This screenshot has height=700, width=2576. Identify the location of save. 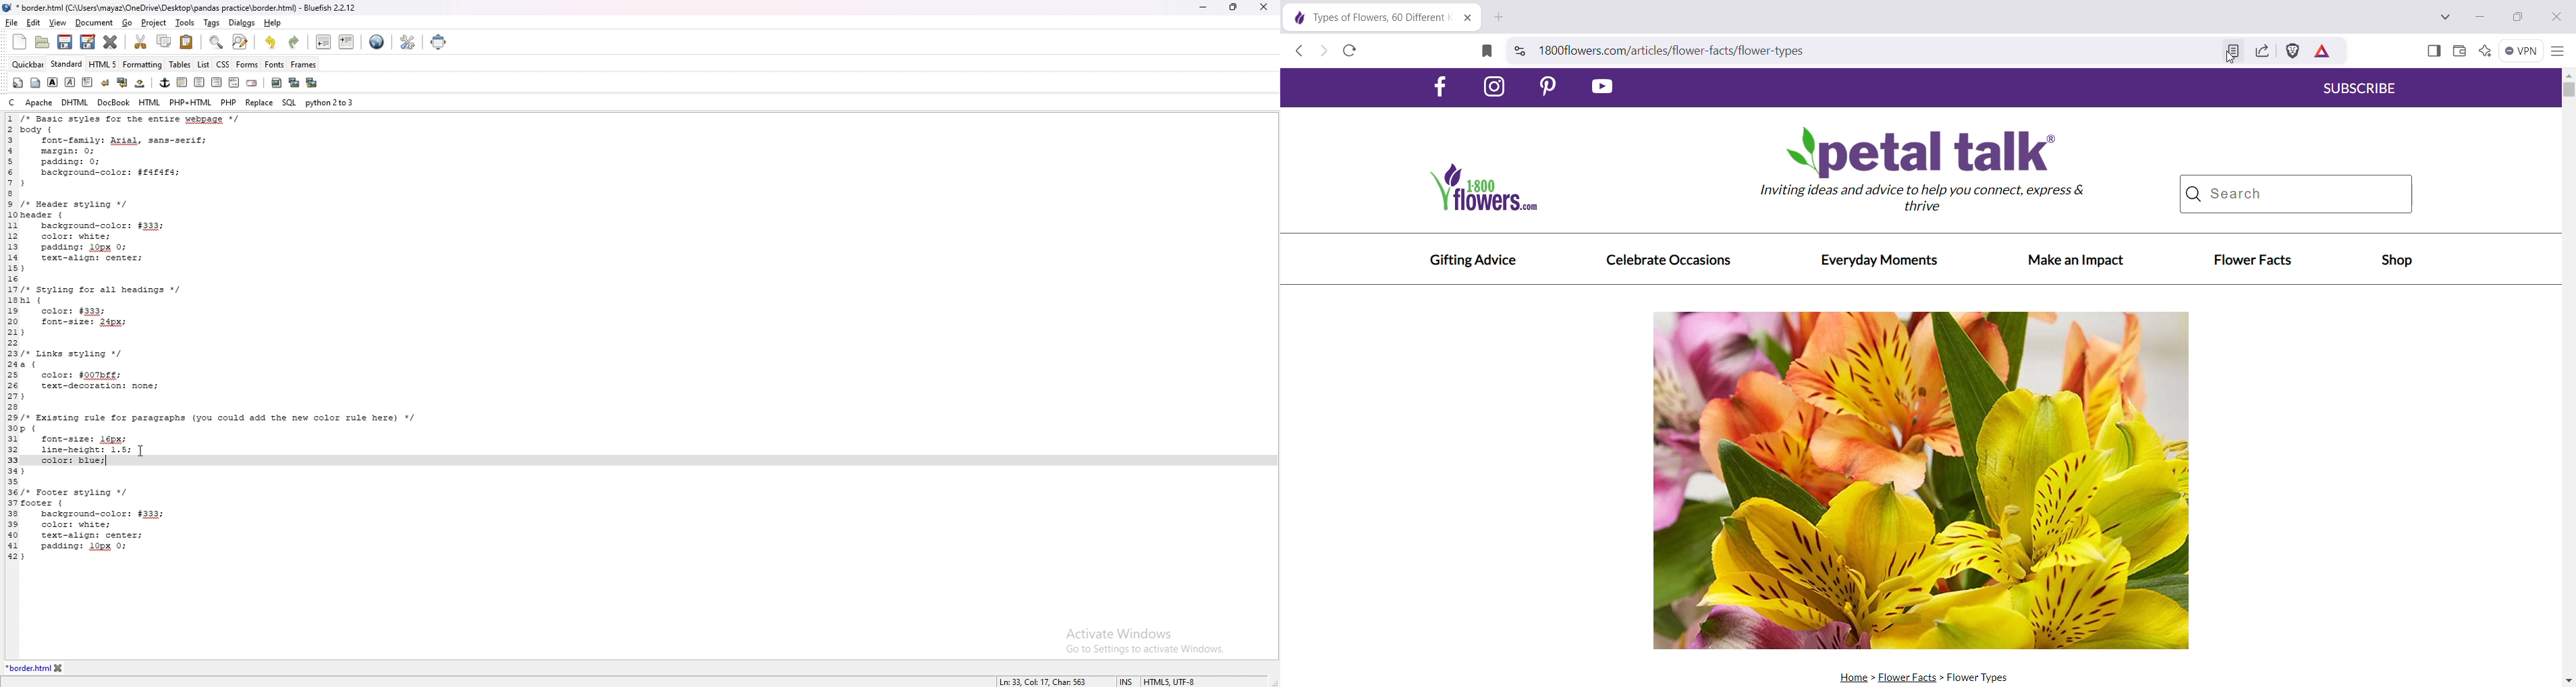
(65, 42).